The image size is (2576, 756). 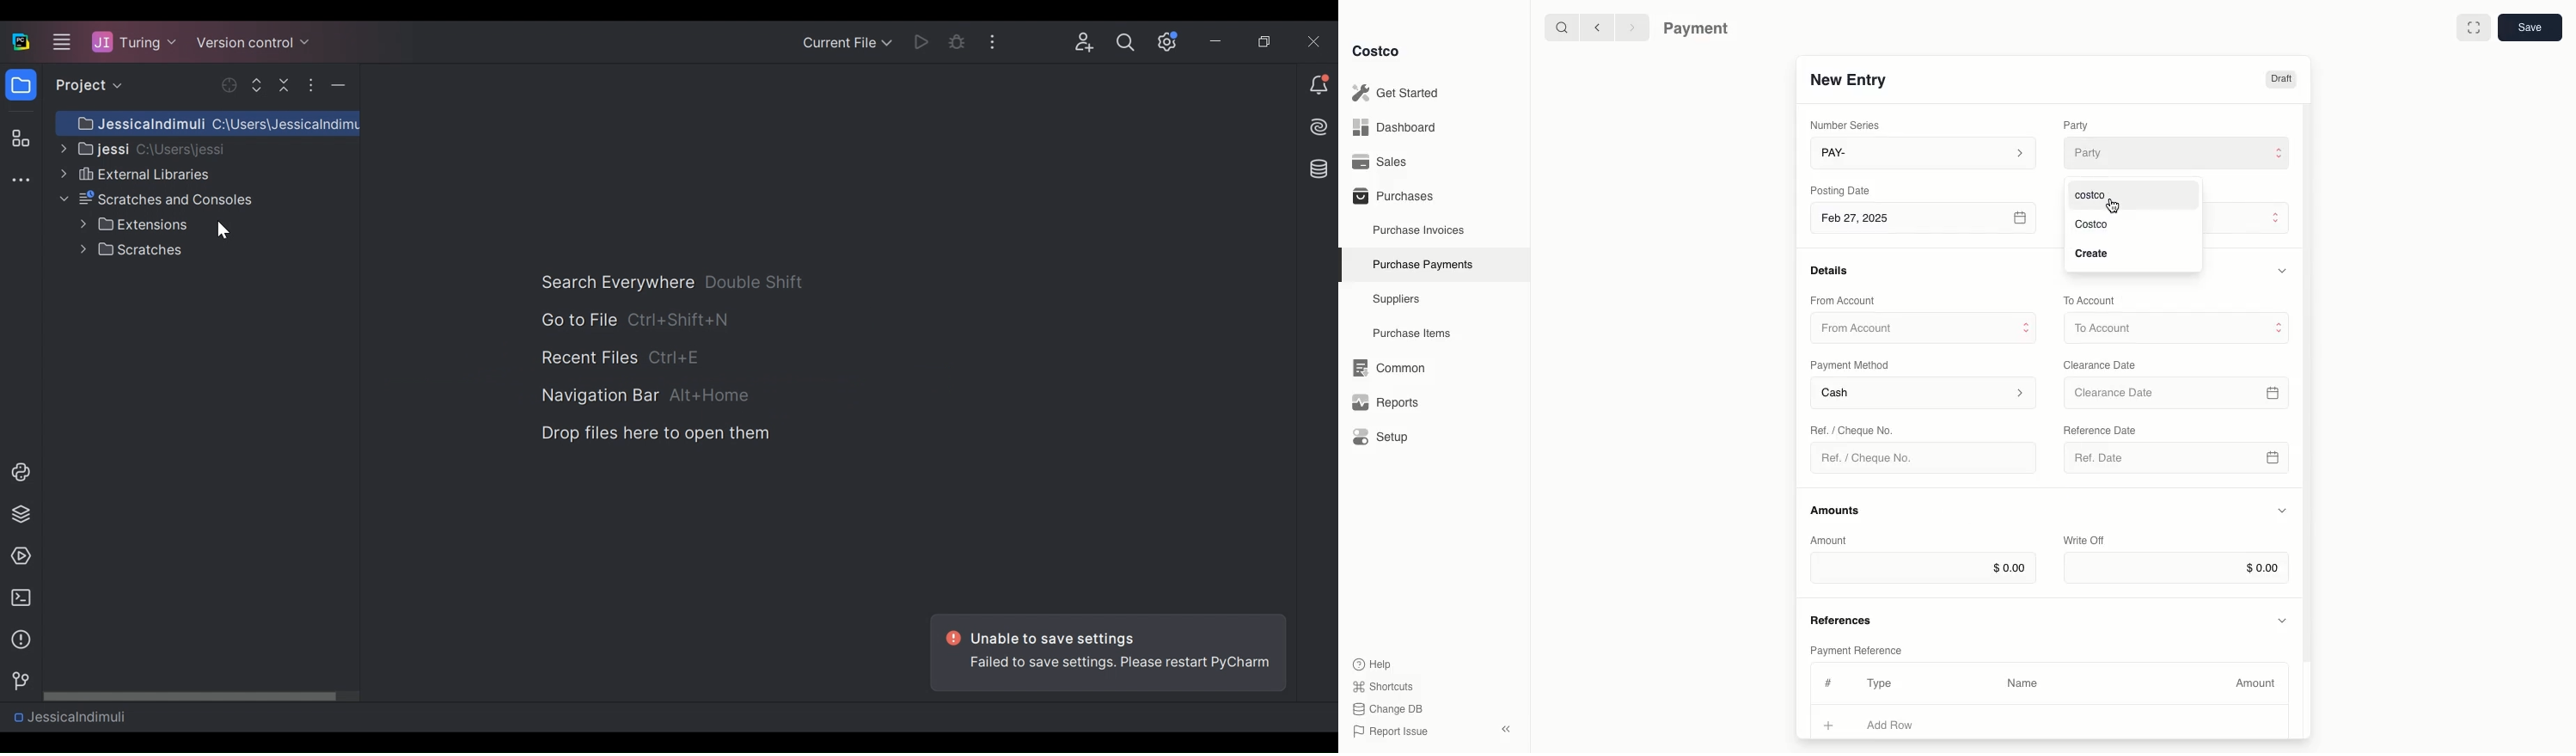 I want to click on Cash, so click(x=1924, y=394).